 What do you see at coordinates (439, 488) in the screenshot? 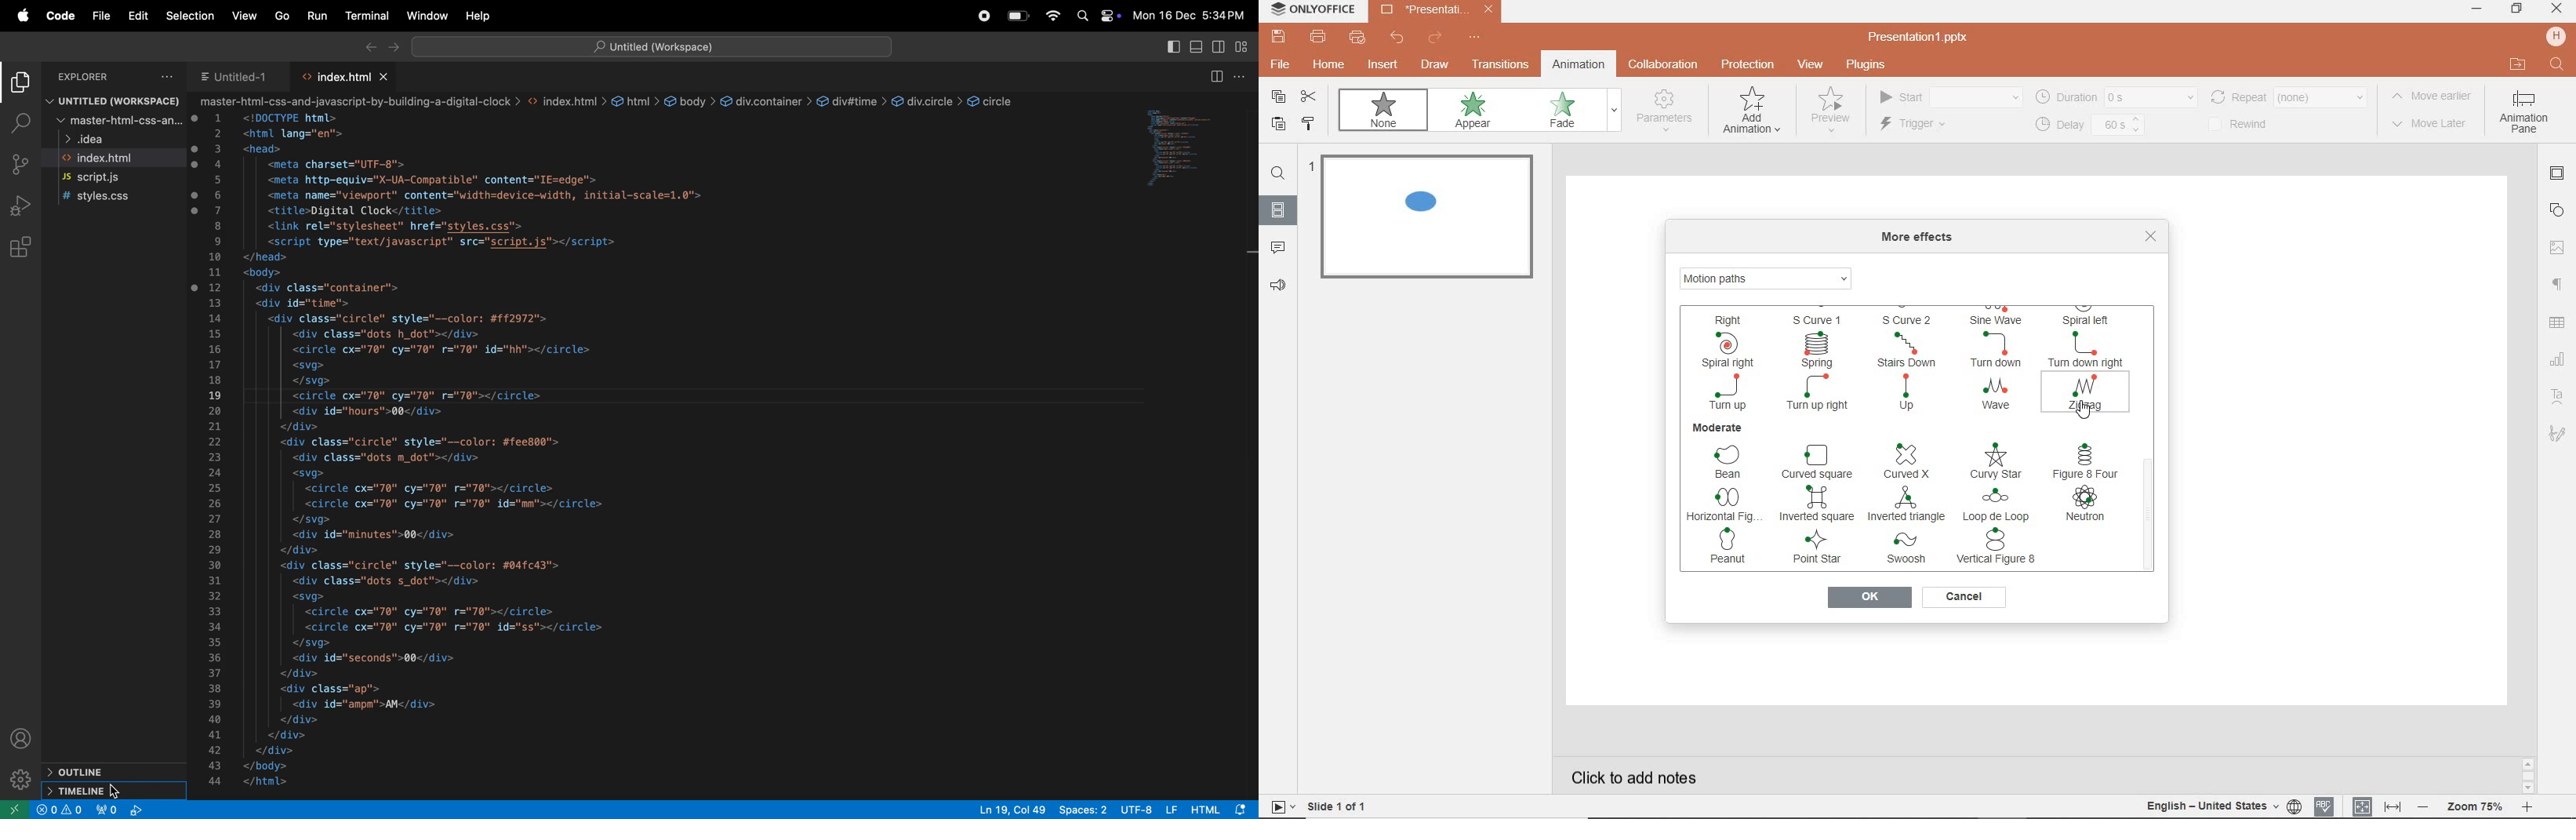
I see `<circle cx="70" cy="70" r="70"></circle>` at bounding box center [439, 488].